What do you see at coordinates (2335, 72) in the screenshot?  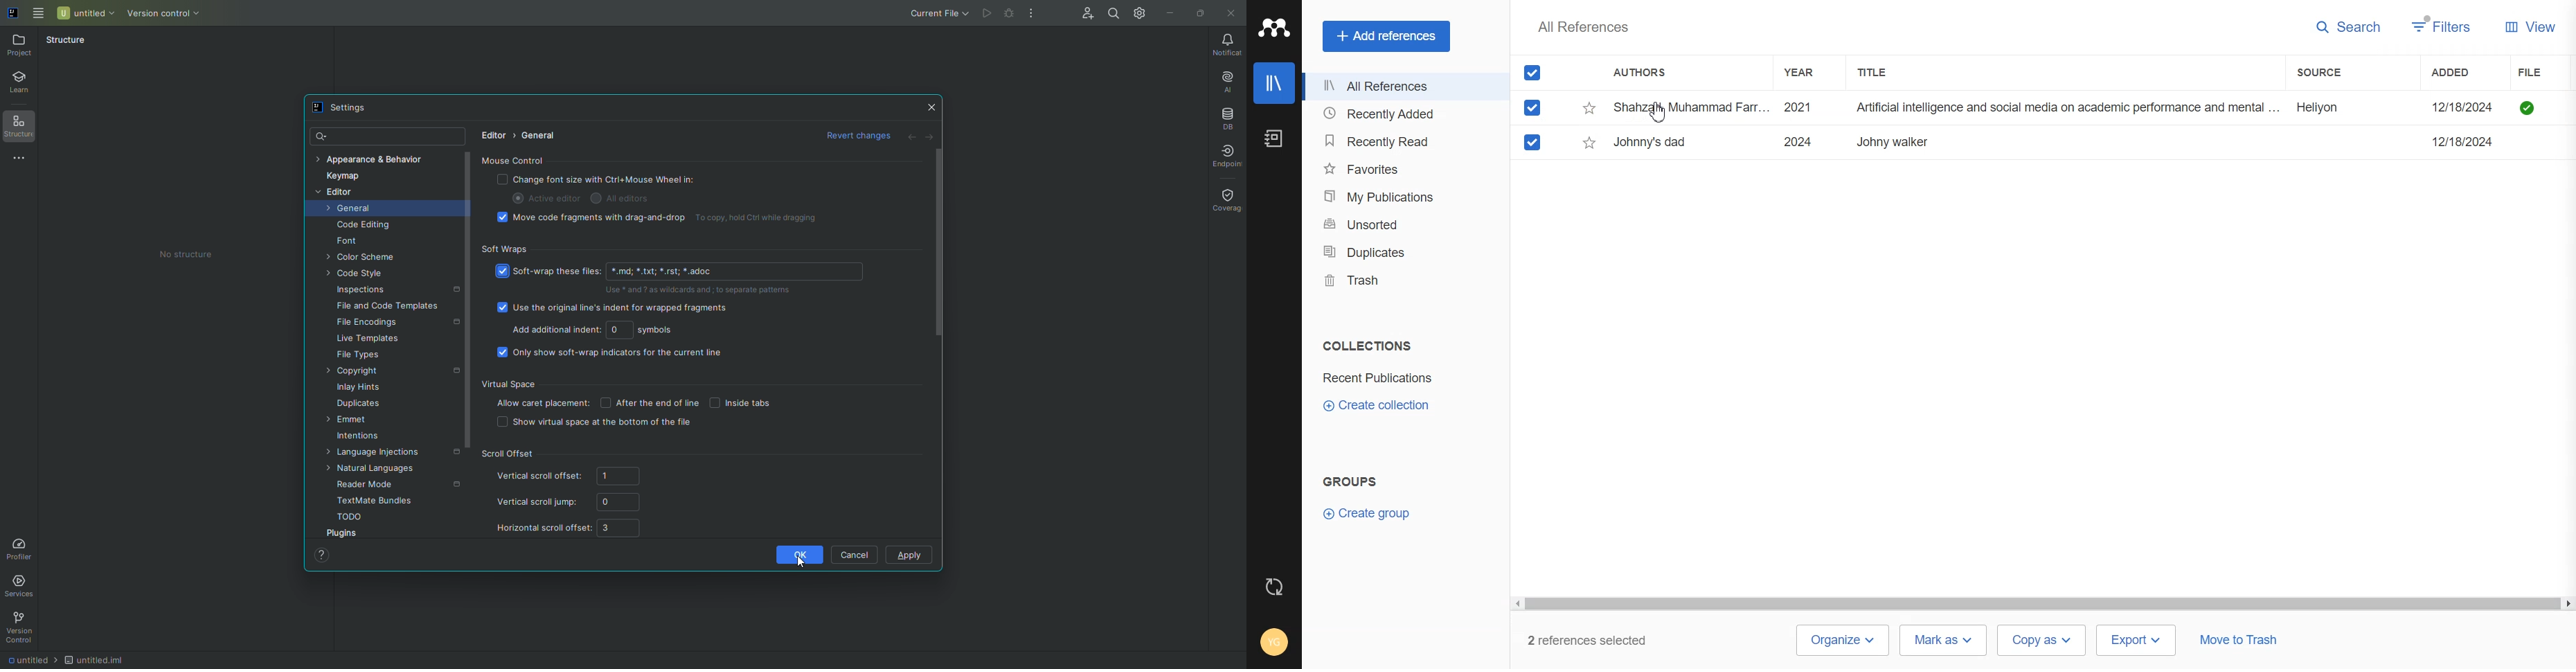 I see `Sources` at bounding box center [2335, 72].